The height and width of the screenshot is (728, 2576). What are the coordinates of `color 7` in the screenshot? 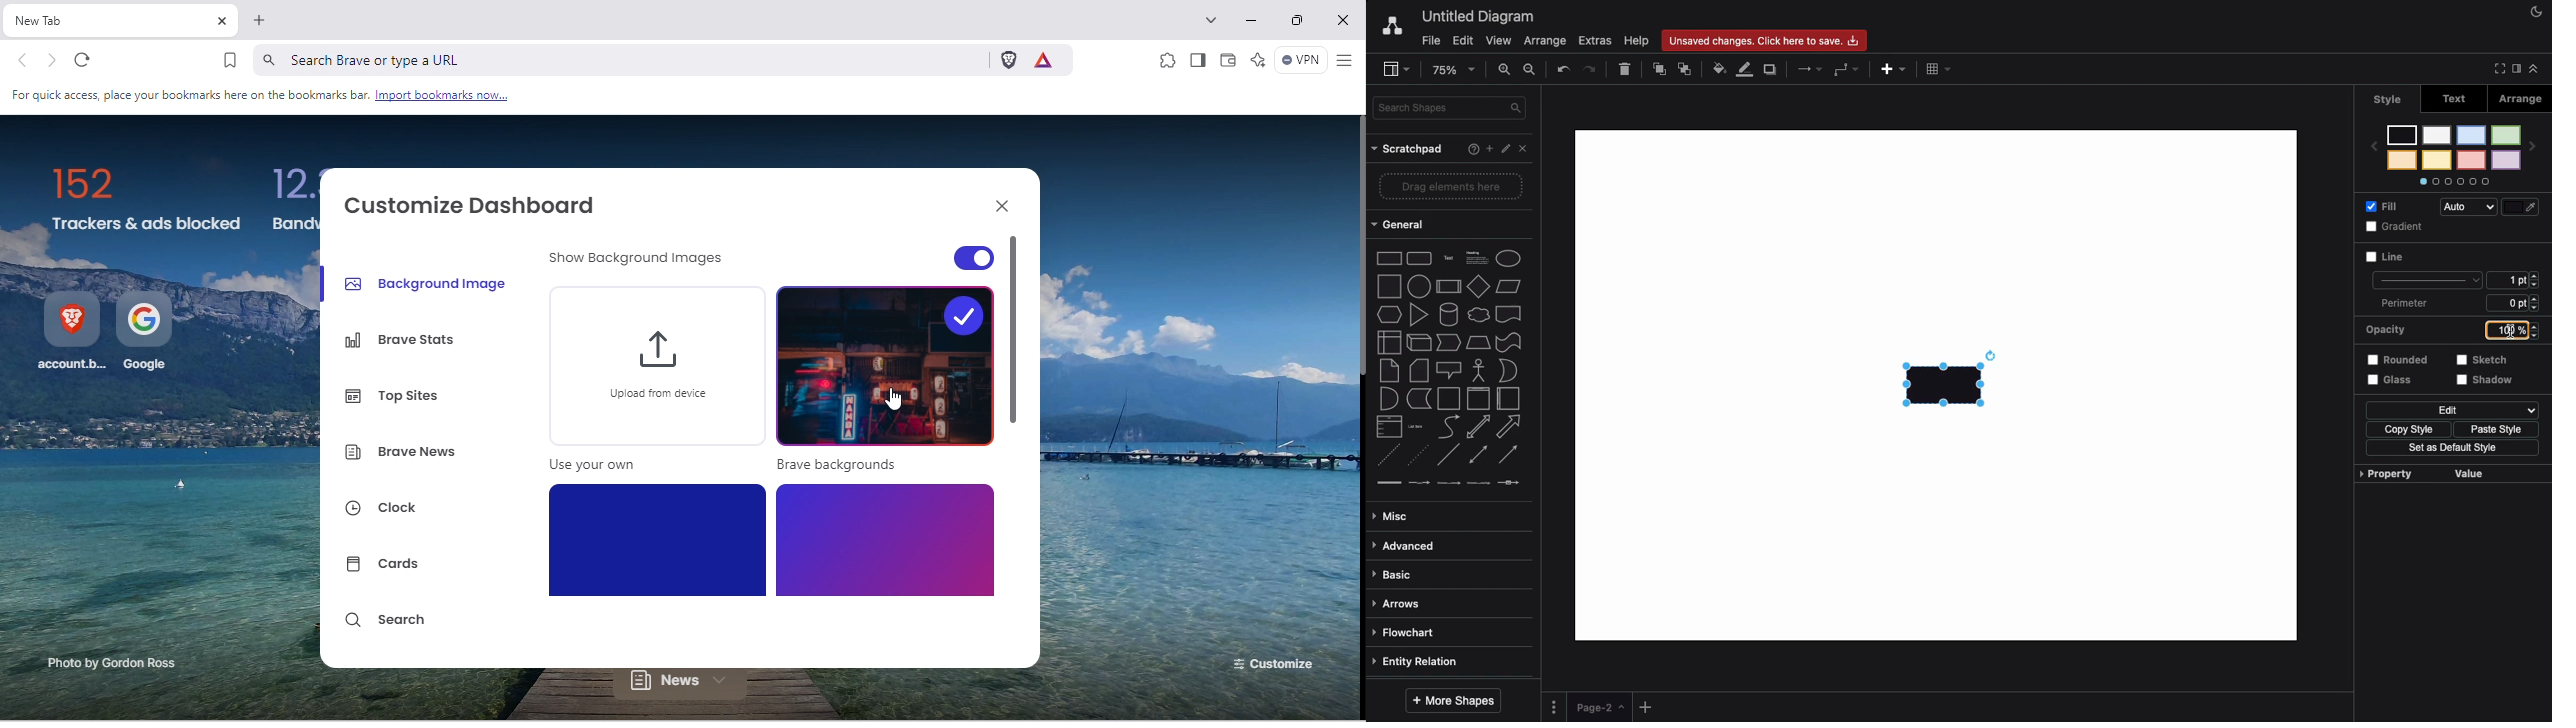 It's located at (2401, 135).